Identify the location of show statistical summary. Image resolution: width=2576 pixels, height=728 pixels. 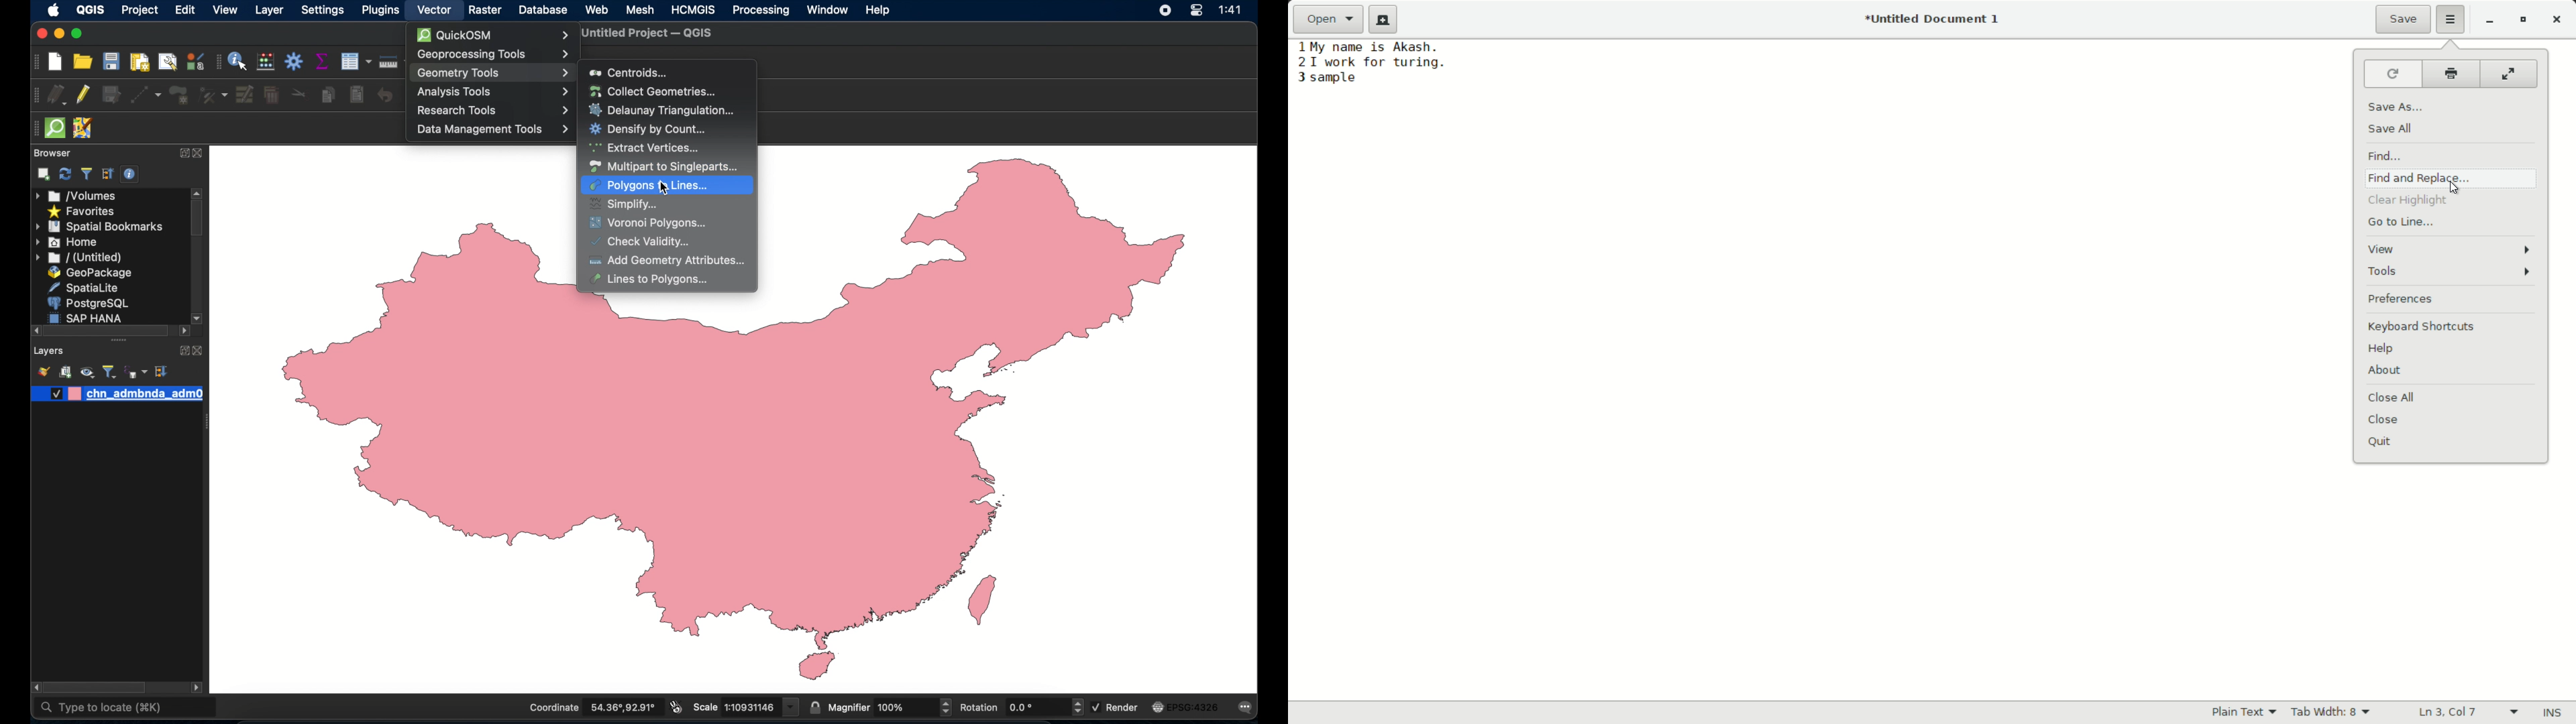
(320, 60).